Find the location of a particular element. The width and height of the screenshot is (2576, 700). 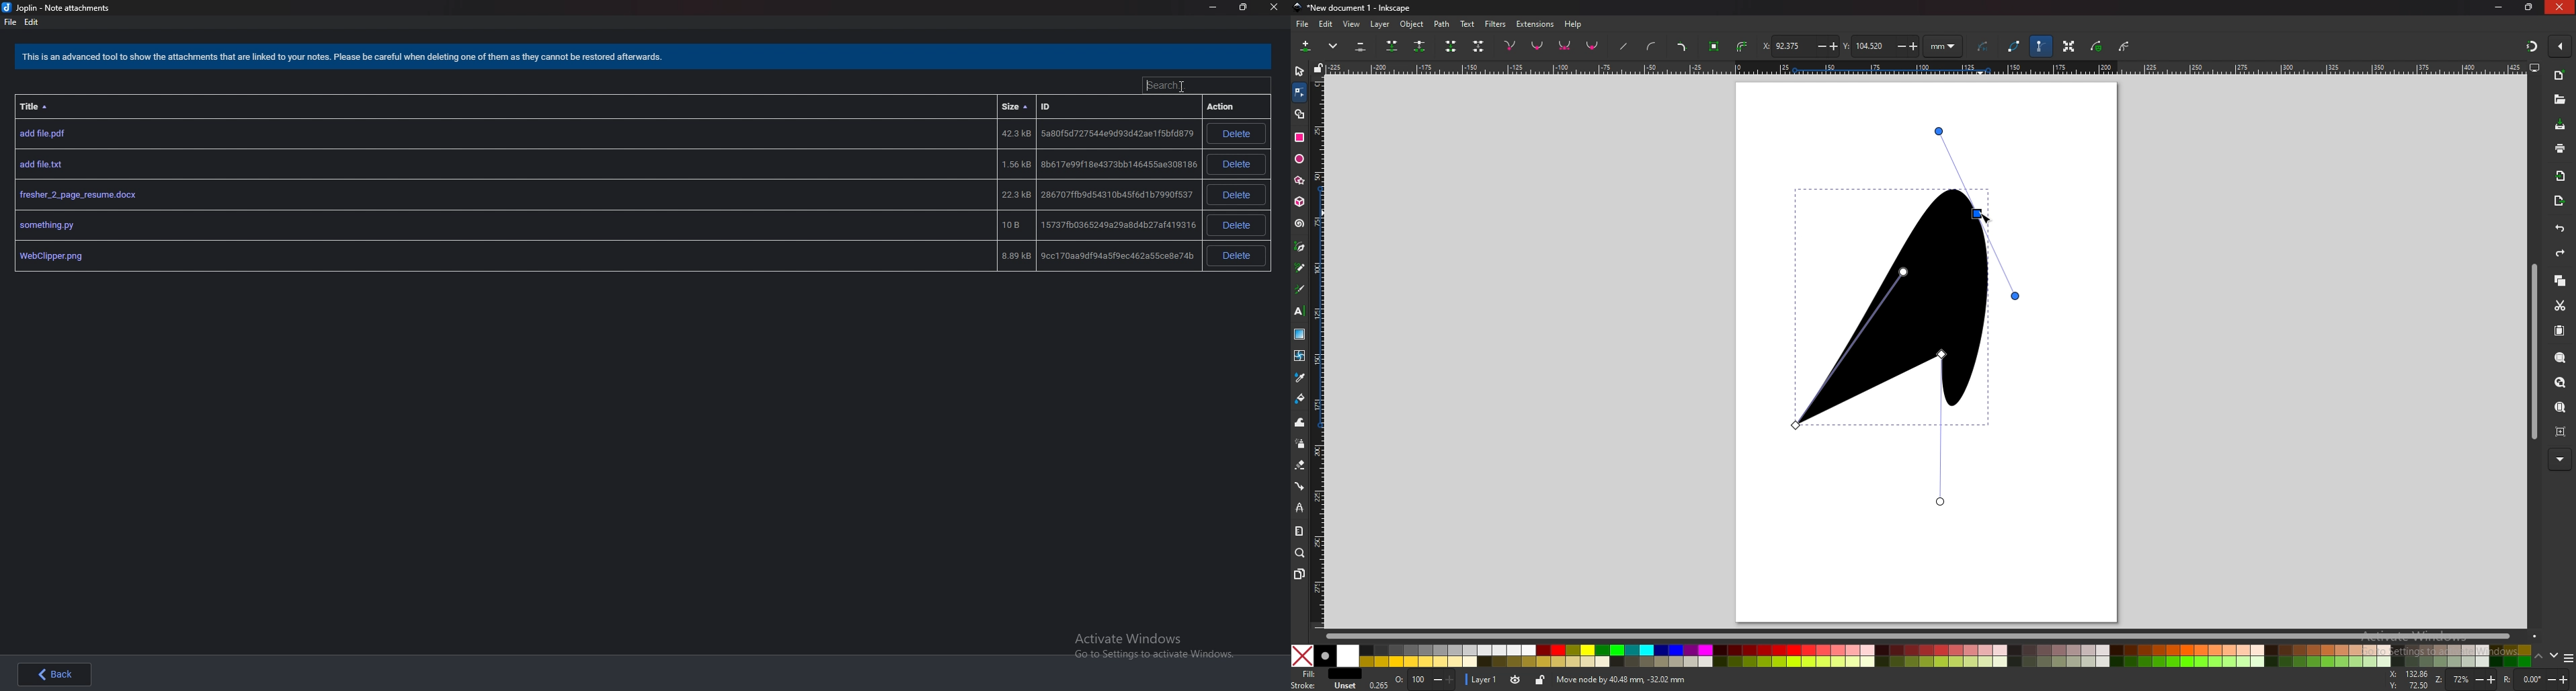

next path effect parameter is located at coordinates (1984, 47).